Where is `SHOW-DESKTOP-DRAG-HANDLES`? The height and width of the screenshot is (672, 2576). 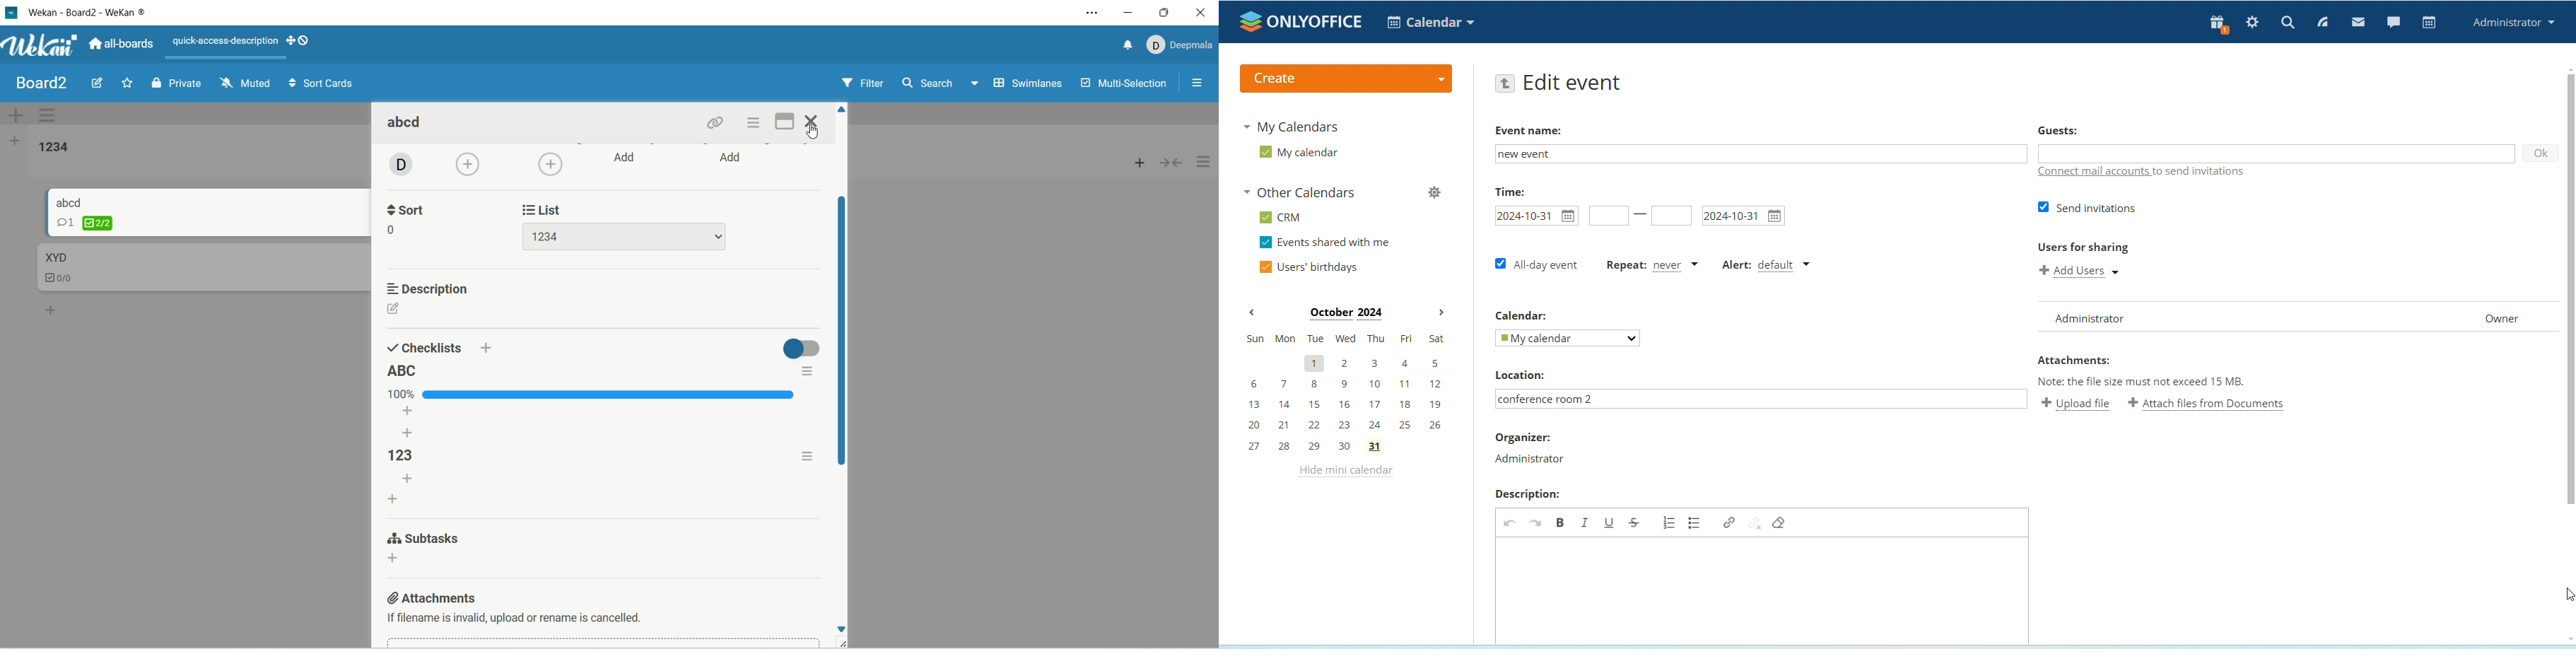
SHOW-DESKTOP-DRAG-HANDLES is located at coordinates (298, 41).